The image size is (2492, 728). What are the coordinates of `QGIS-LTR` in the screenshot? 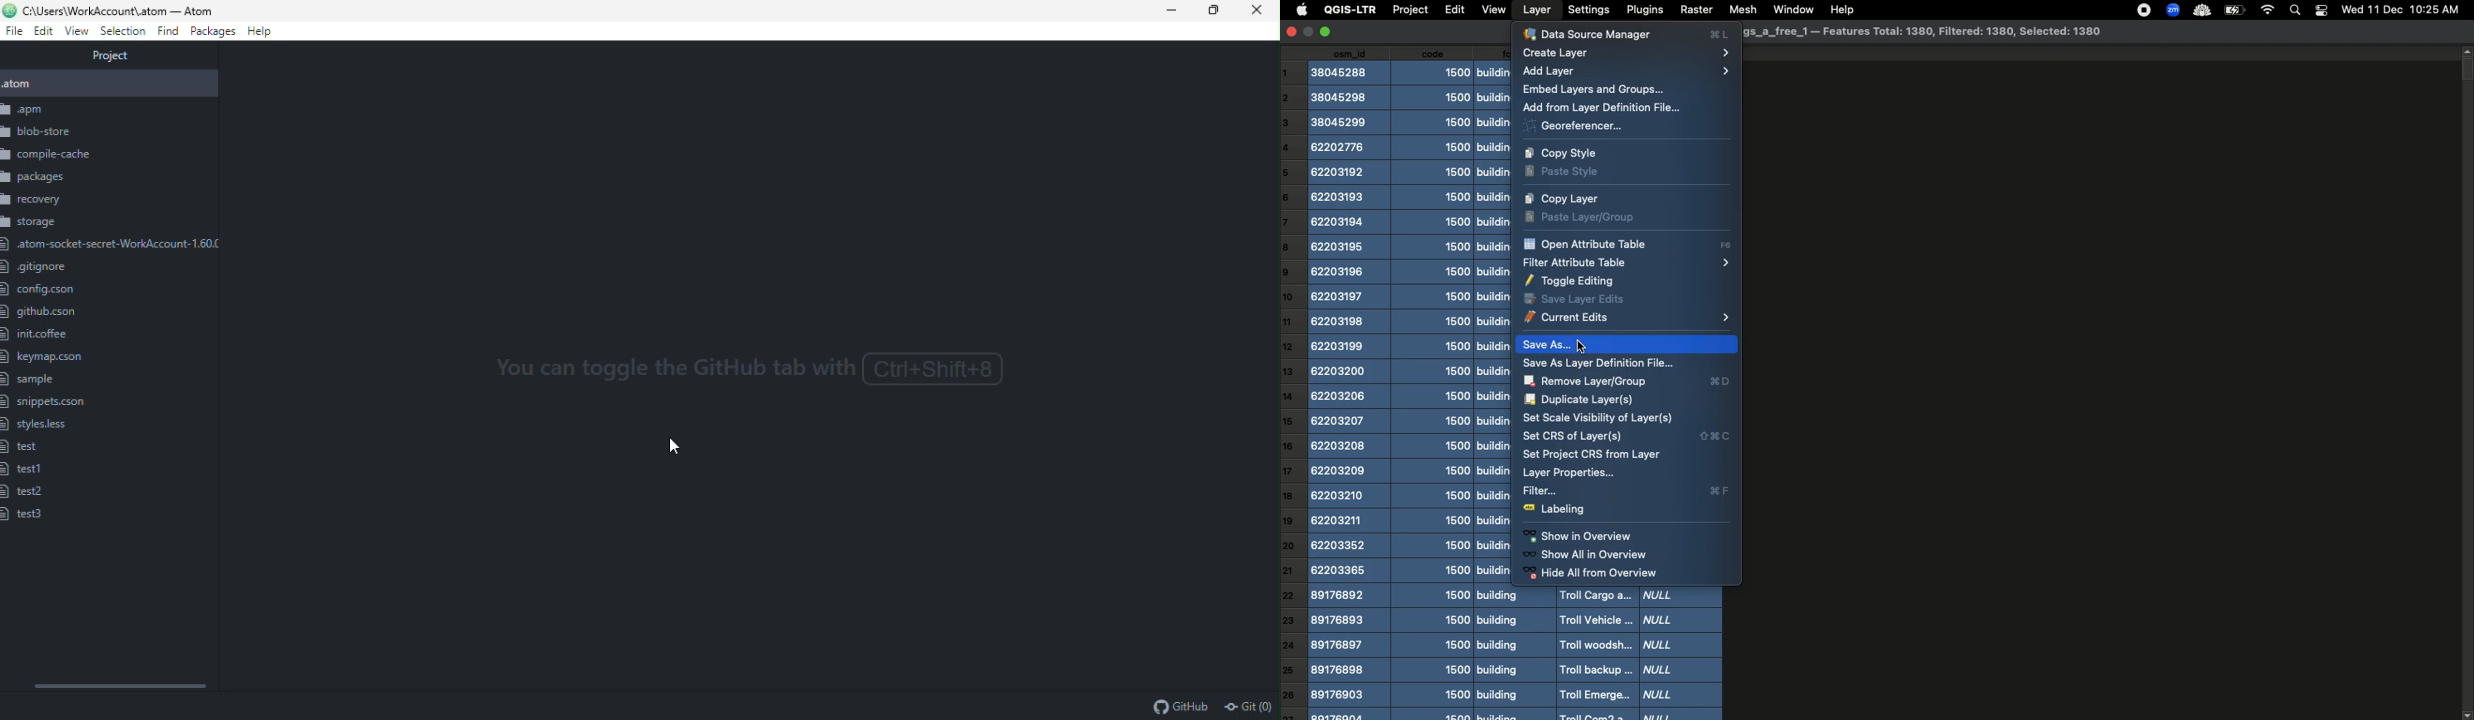 It's located at (1347, 10).